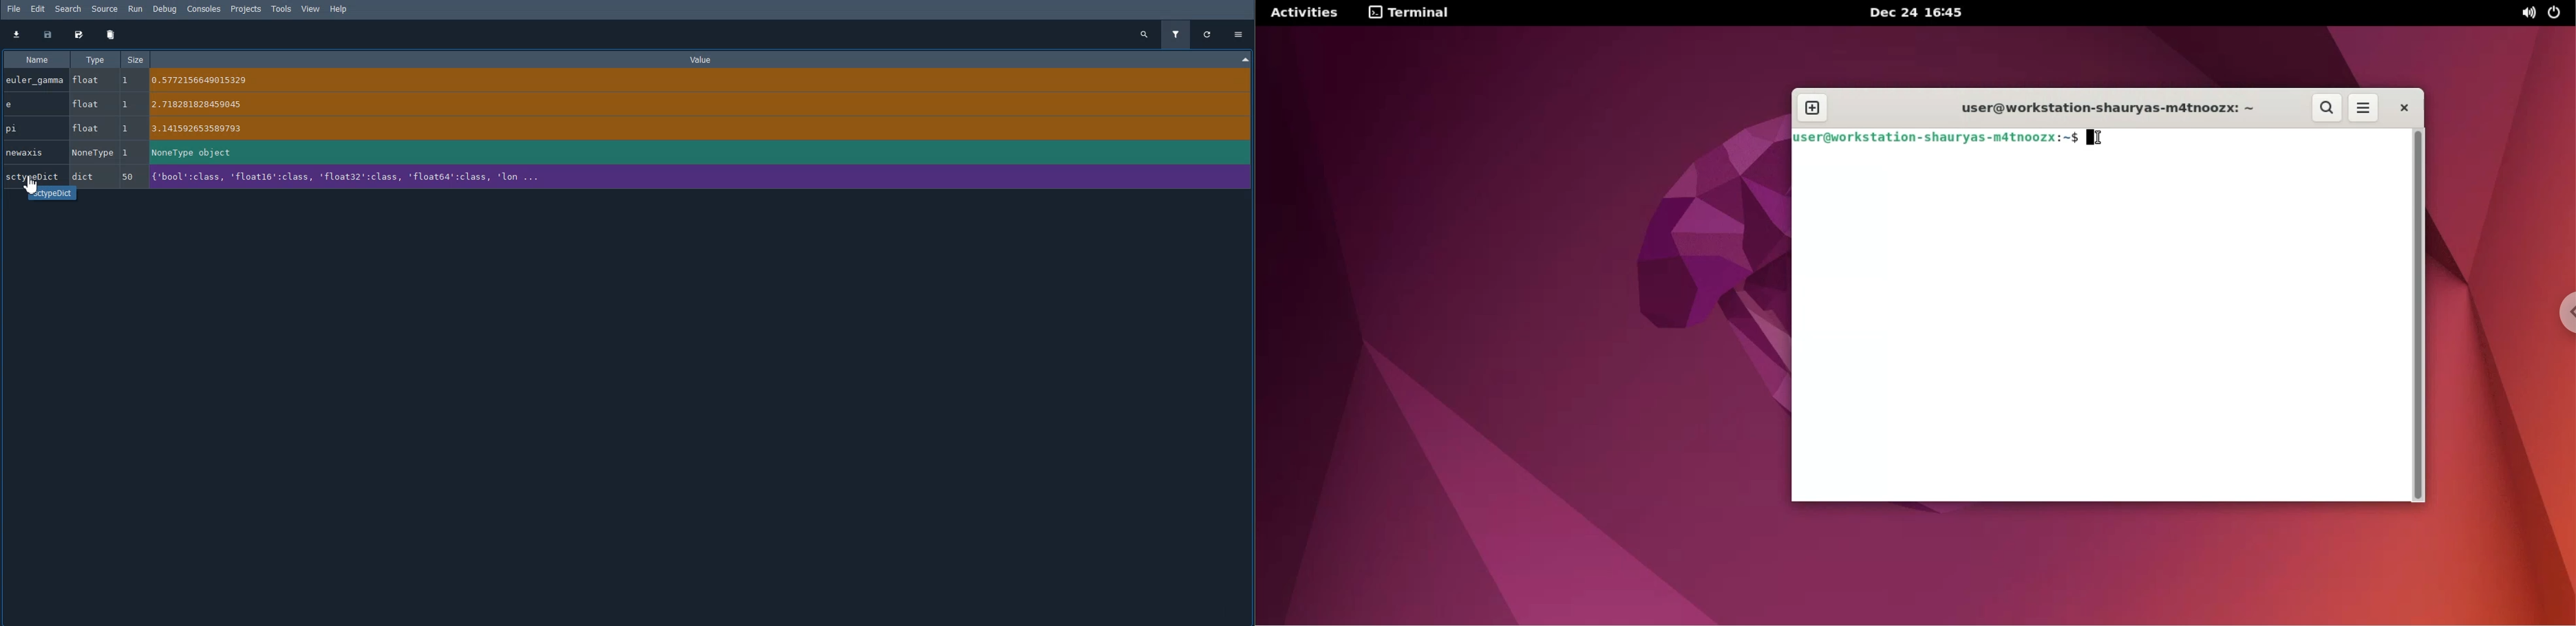 The width and height of the screenshot is (2576, 644). What do you see at coordinates (54, 194) in the screenshot?
I see `sctypedict` at bounding box center [54, 194].